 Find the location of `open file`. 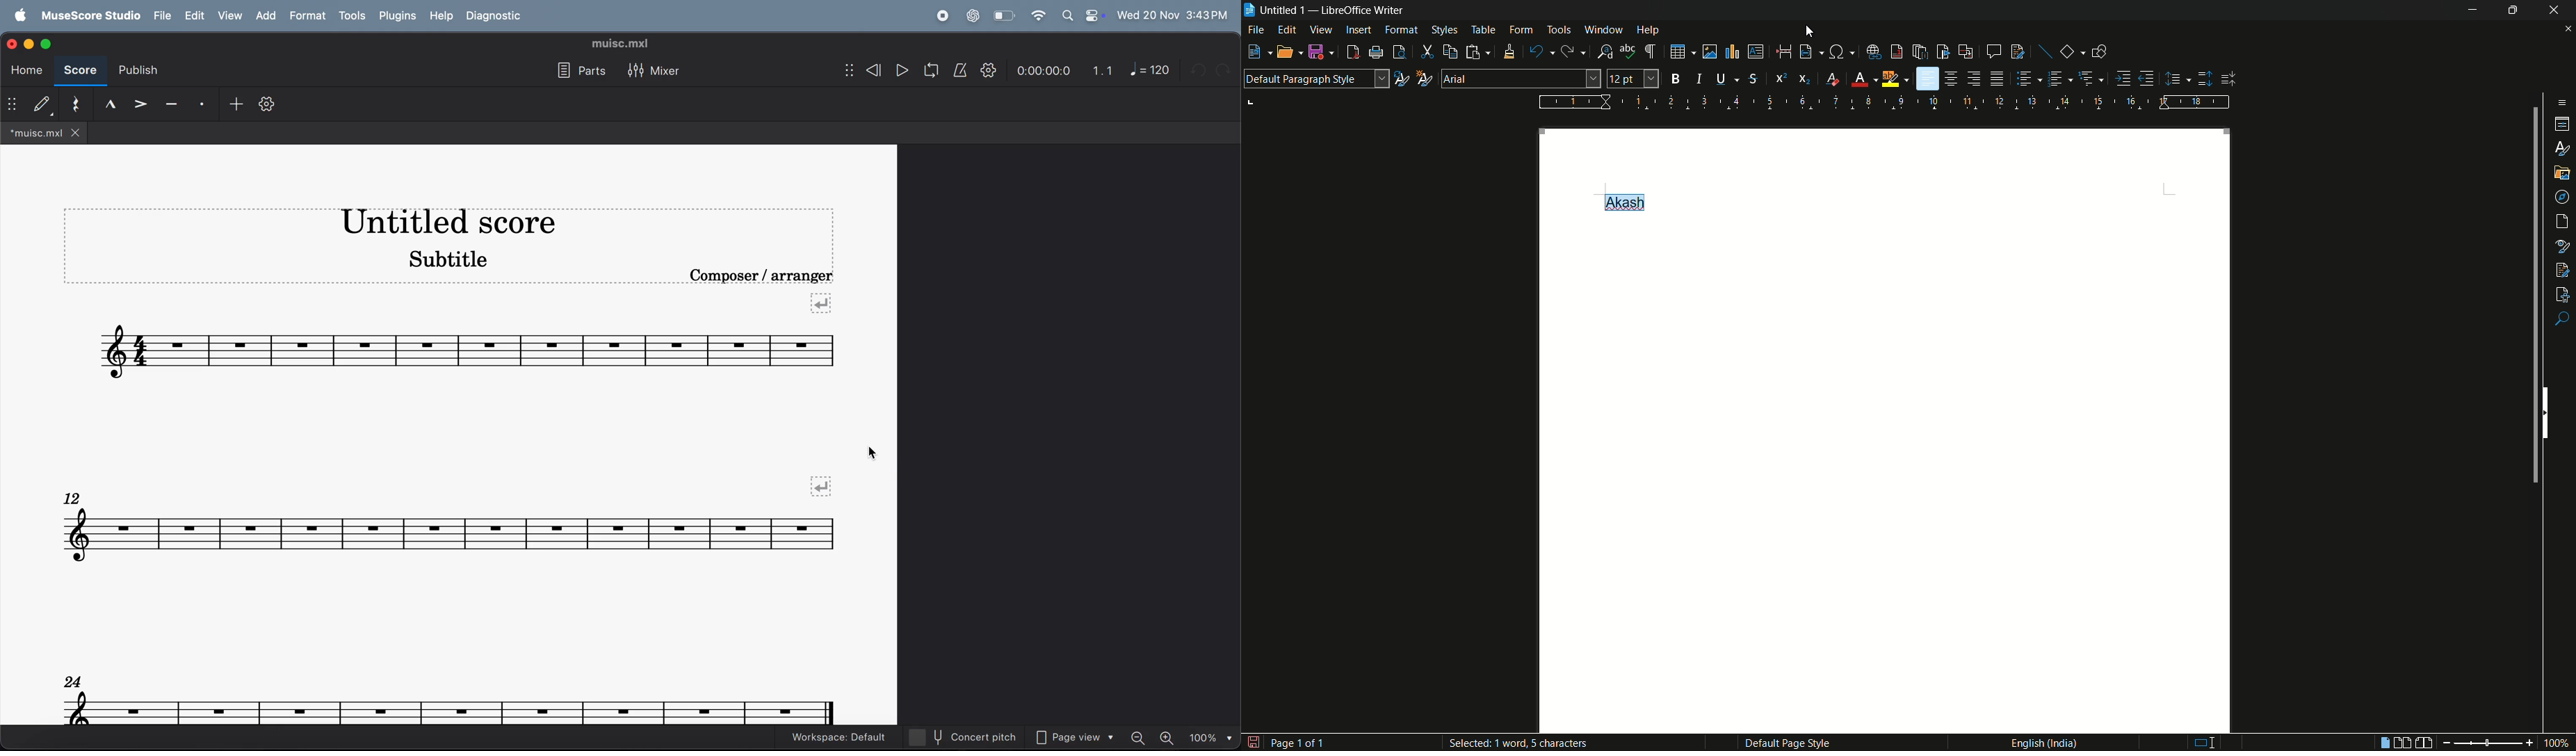

open file is located at coordinates (1285, 52).